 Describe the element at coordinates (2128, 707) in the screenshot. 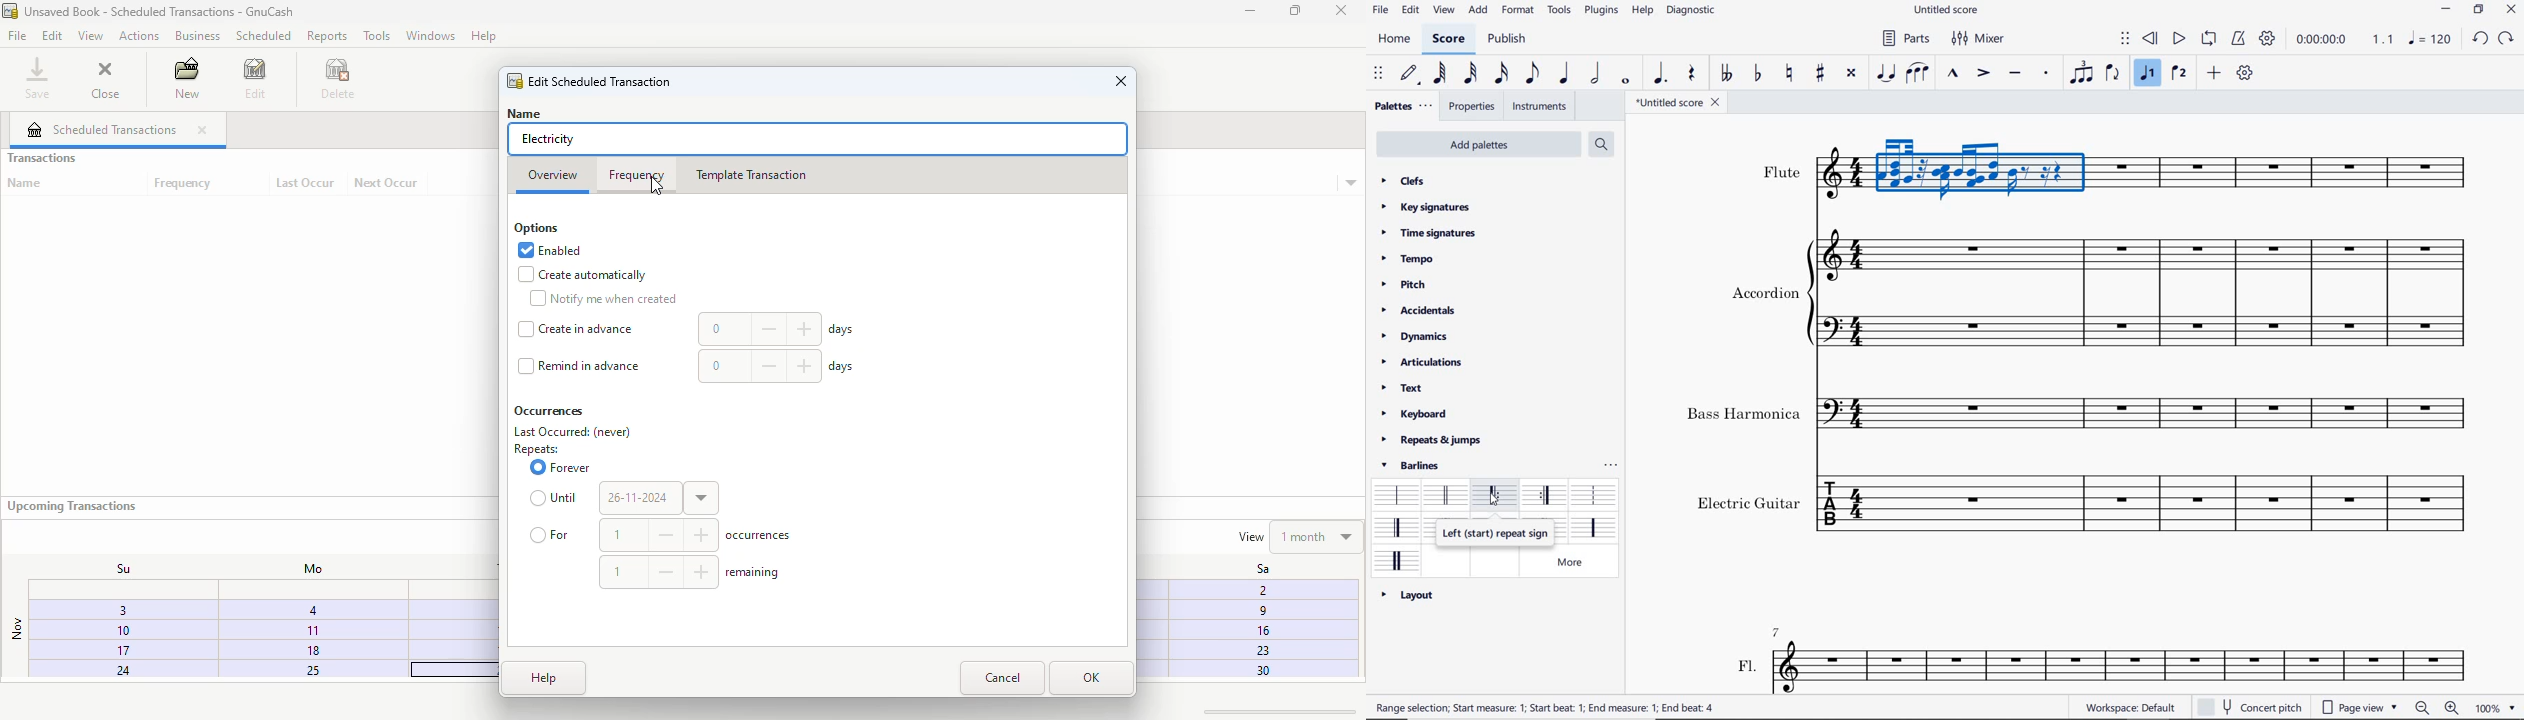

I see `workspace: default` at that location.